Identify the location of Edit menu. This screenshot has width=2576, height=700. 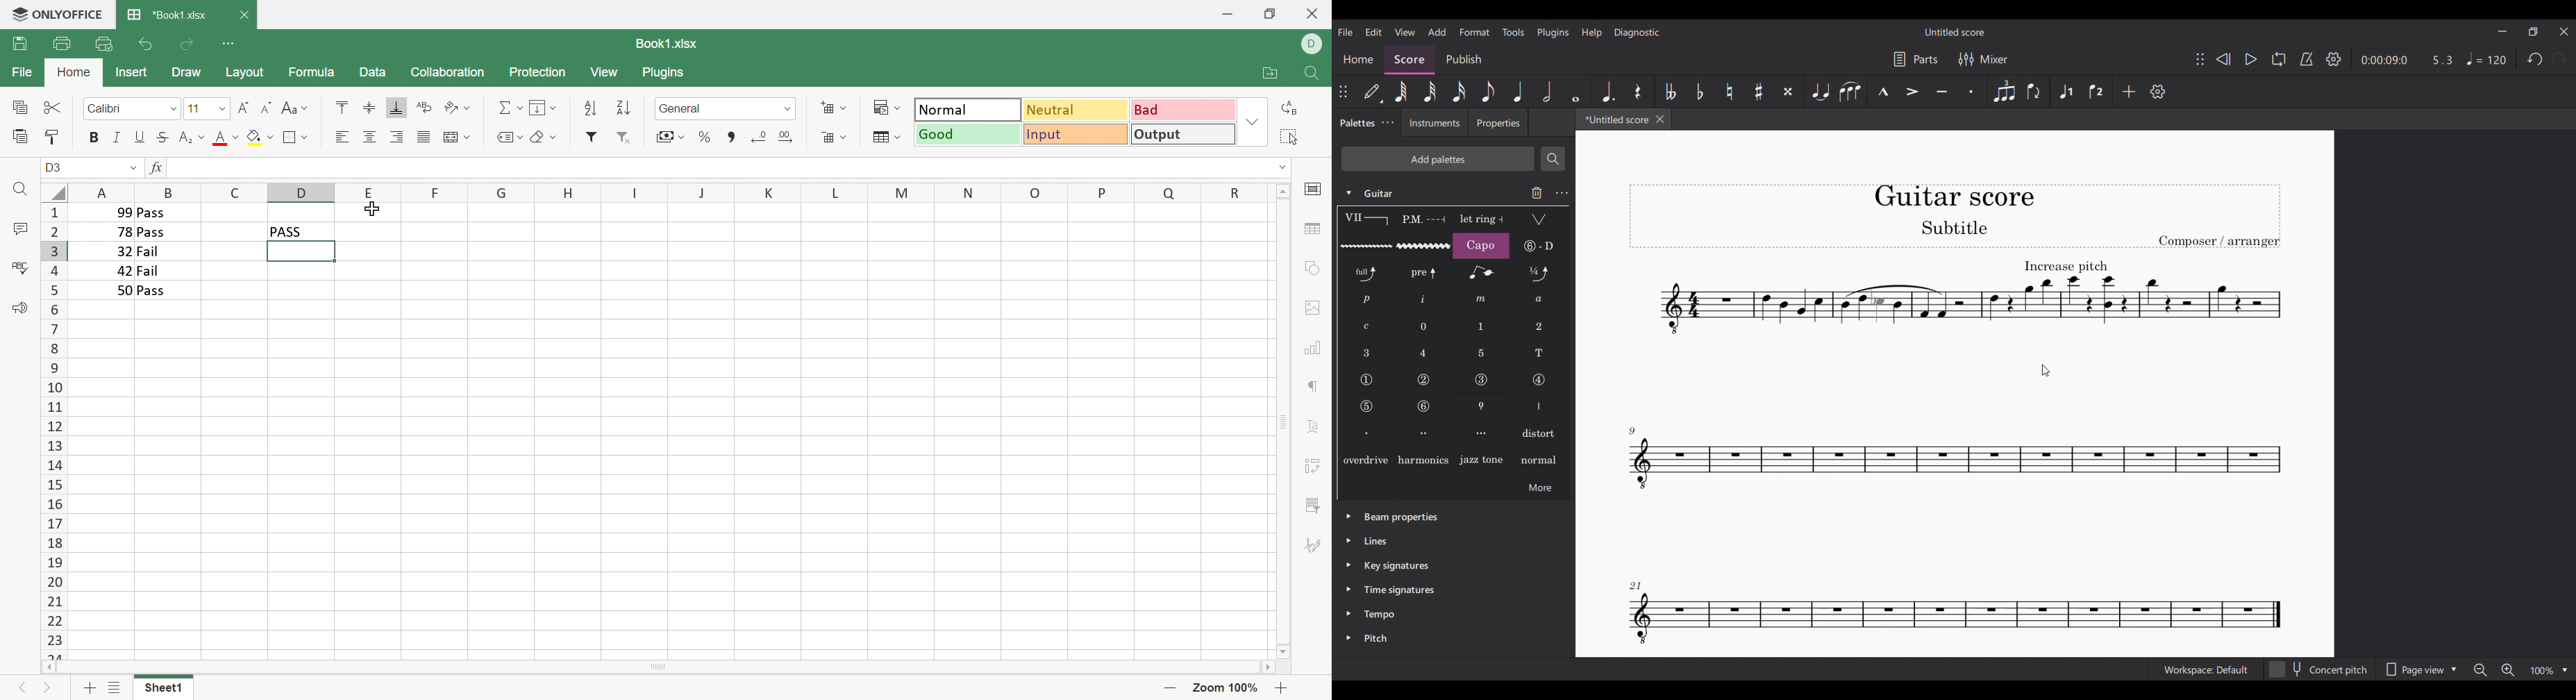
(1374, 32).